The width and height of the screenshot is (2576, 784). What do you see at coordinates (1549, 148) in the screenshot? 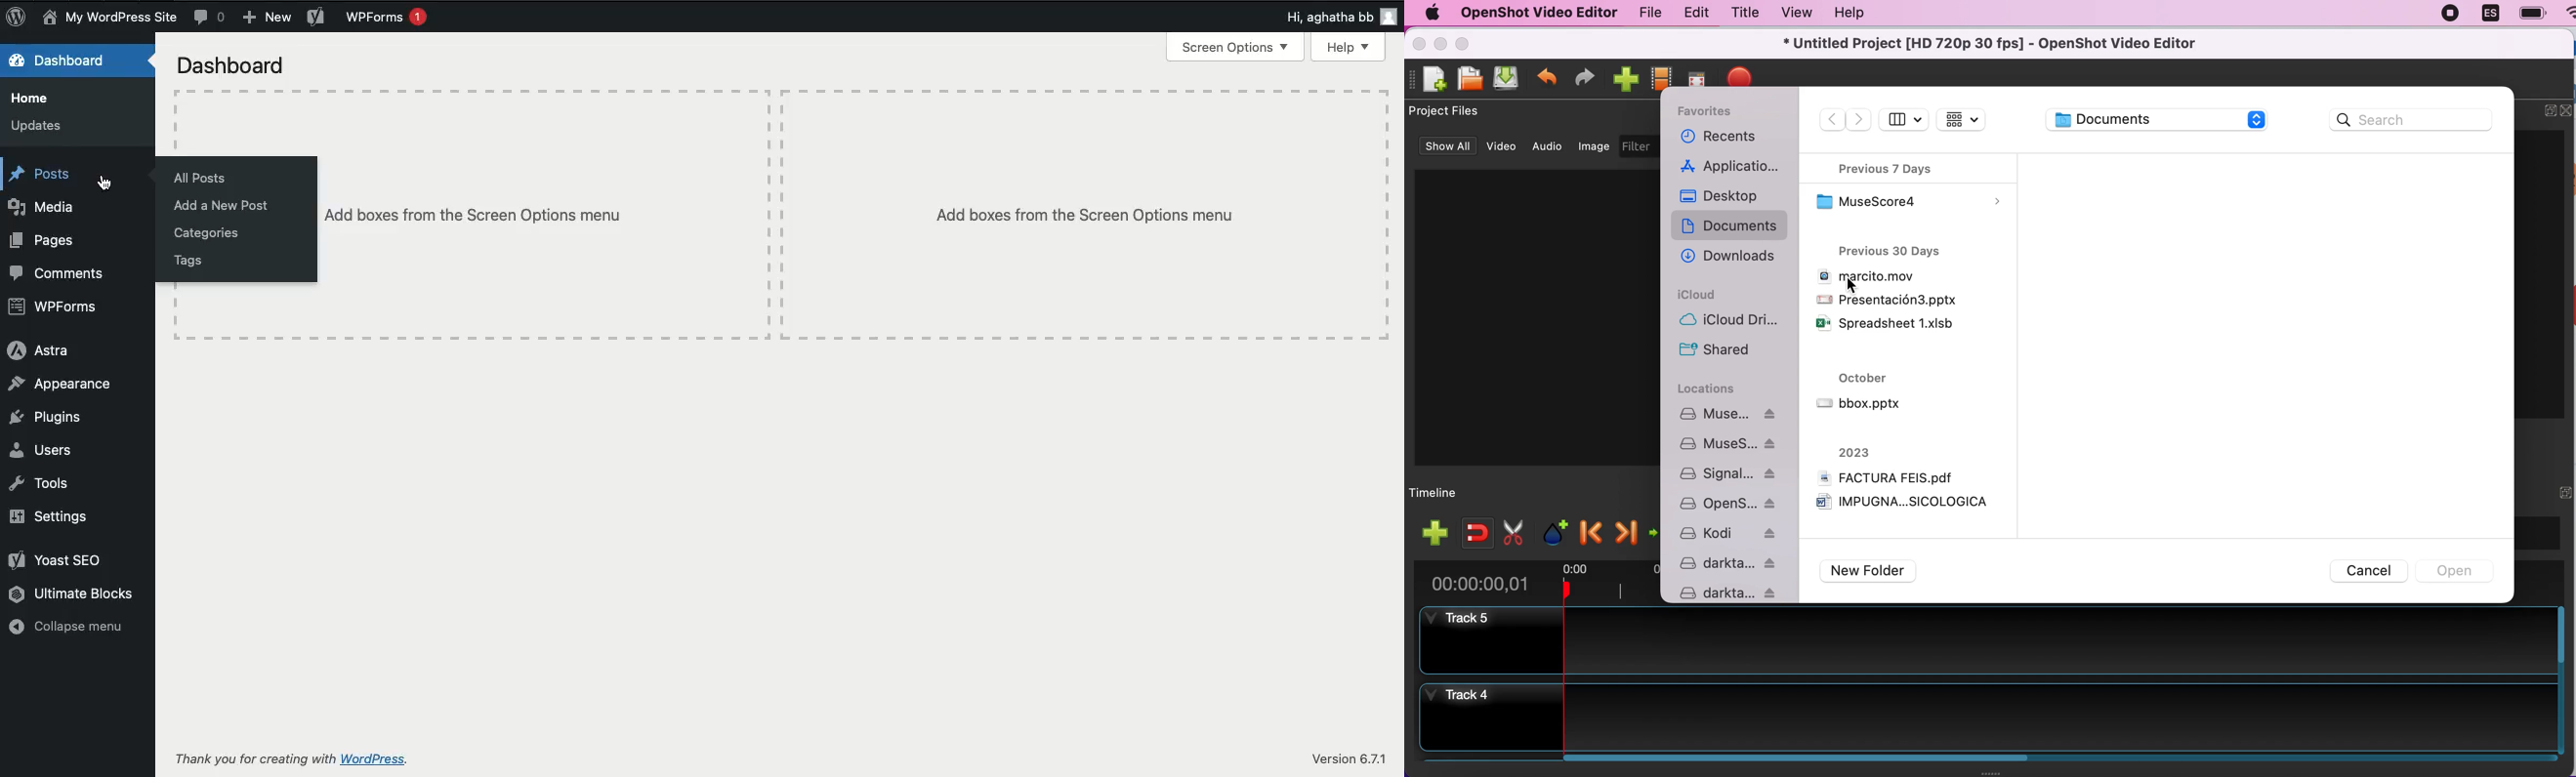
I see `audio` at bounding box center [1549, 148].